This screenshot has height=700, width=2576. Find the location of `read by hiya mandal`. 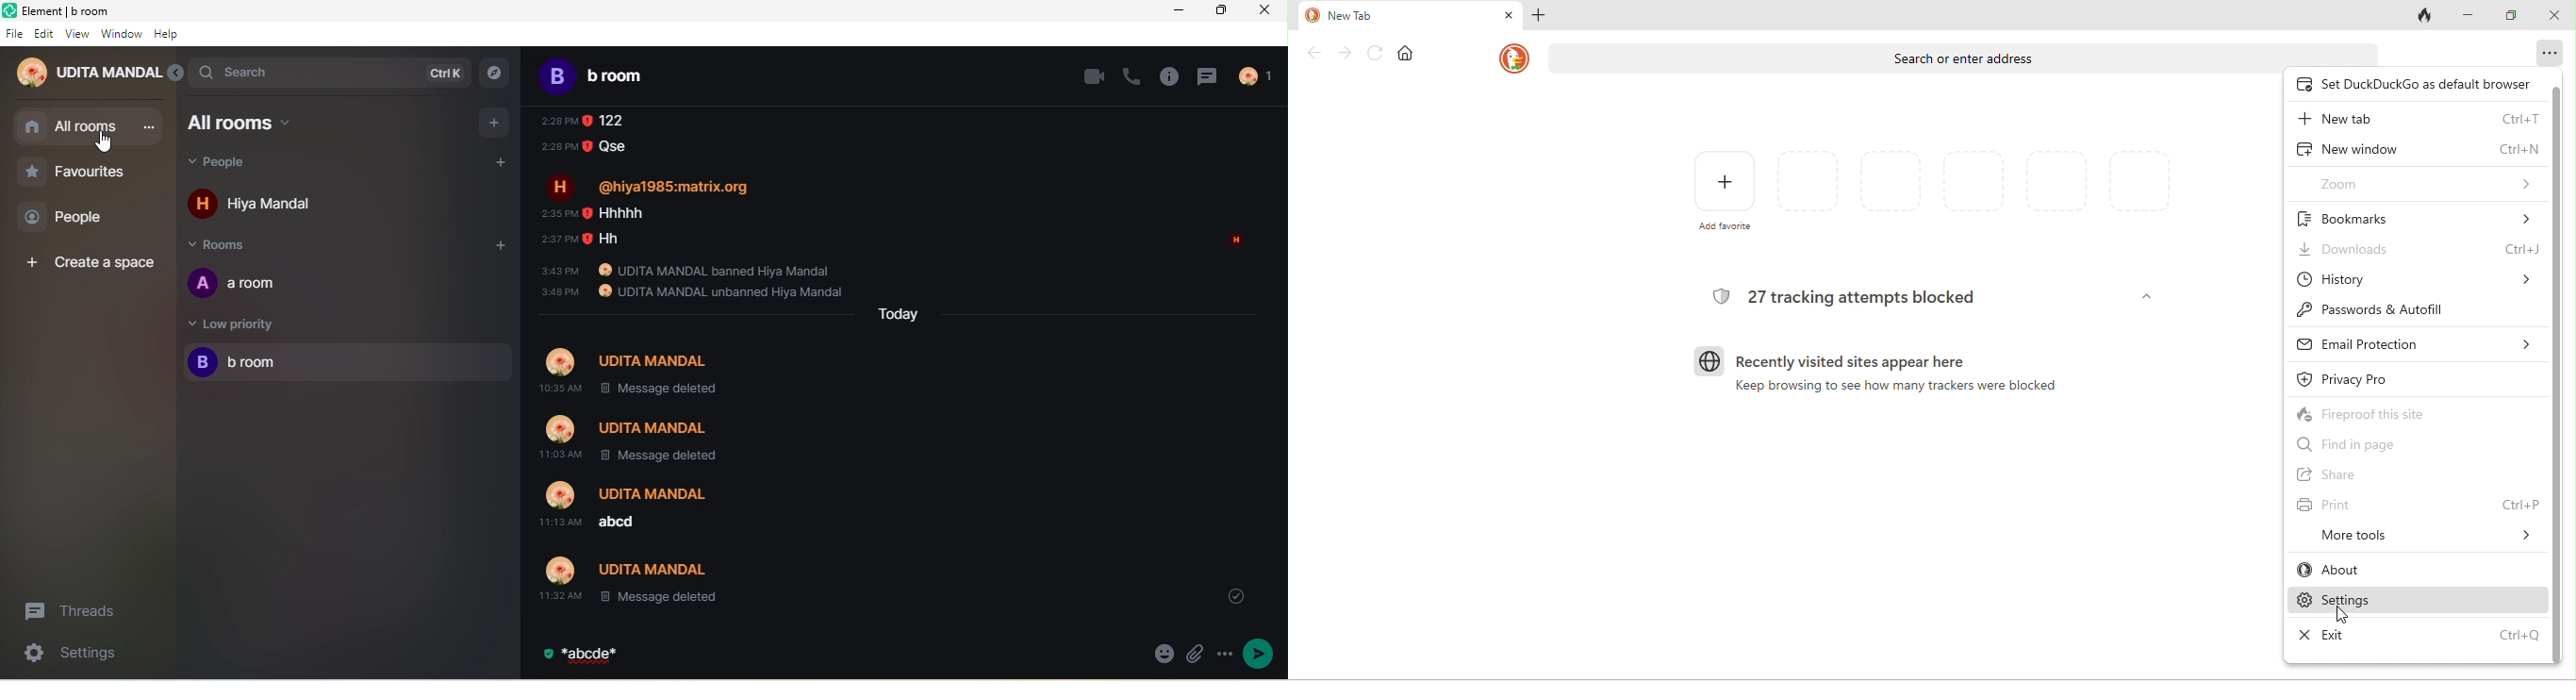

read by hiya mandal is located at coordinates (1233, 244).